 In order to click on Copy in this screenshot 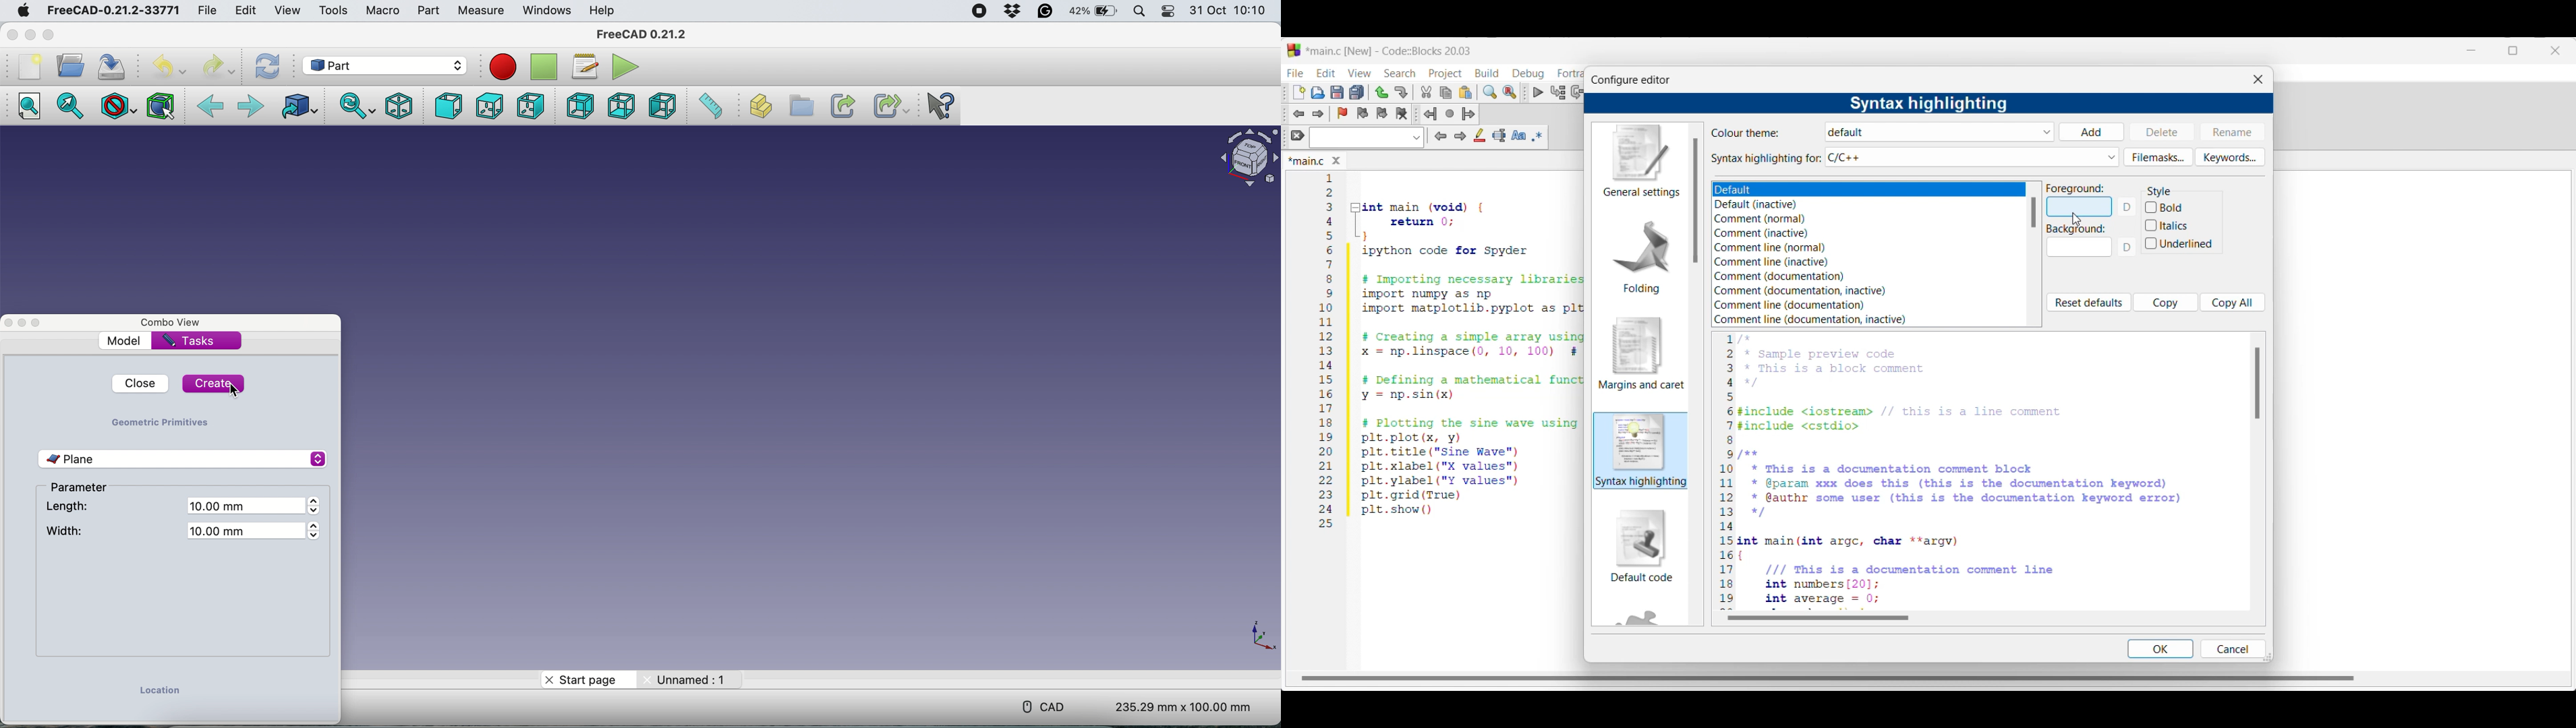, I will do `click(1446, 93)`.